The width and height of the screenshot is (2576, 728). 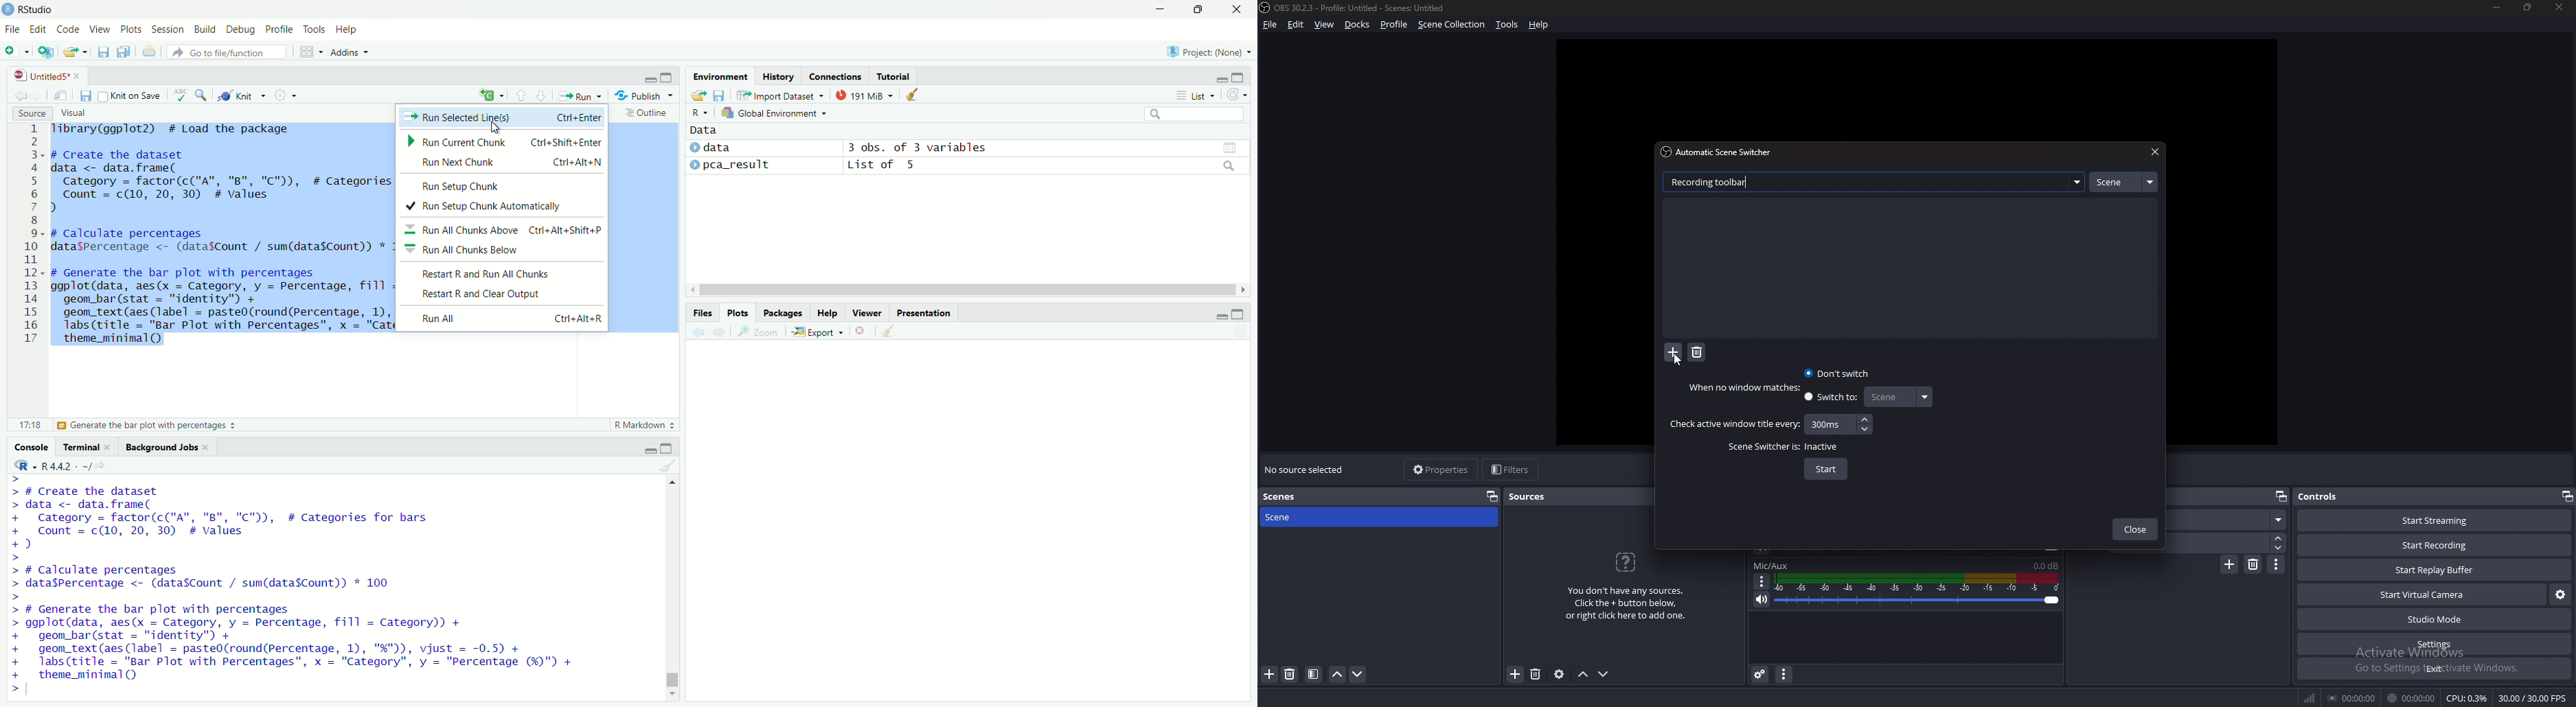 What do you see at coordinates (2332, 496) in the screenshot?
I see `controls` at bounding box center [2332, 496].